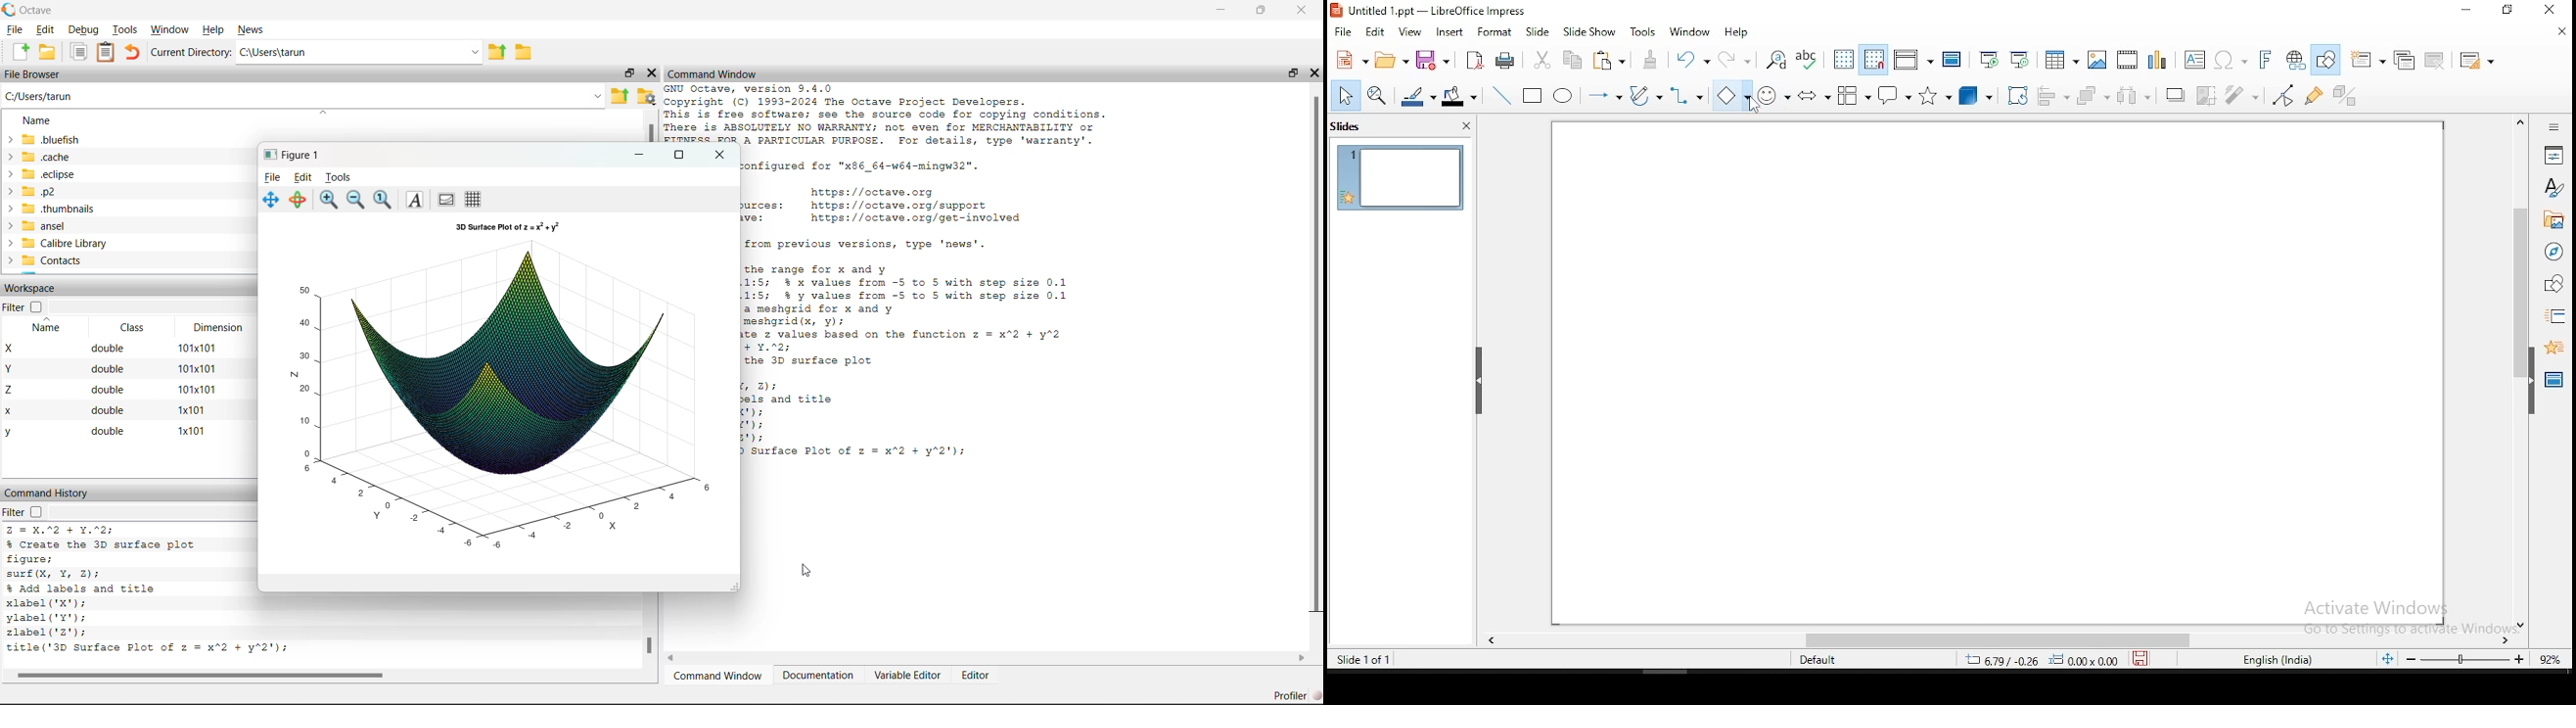 This screenshot has width=2576, height=728. Describe the element at coordinates (273, 177) in the screenshot. I see `File` at that location.